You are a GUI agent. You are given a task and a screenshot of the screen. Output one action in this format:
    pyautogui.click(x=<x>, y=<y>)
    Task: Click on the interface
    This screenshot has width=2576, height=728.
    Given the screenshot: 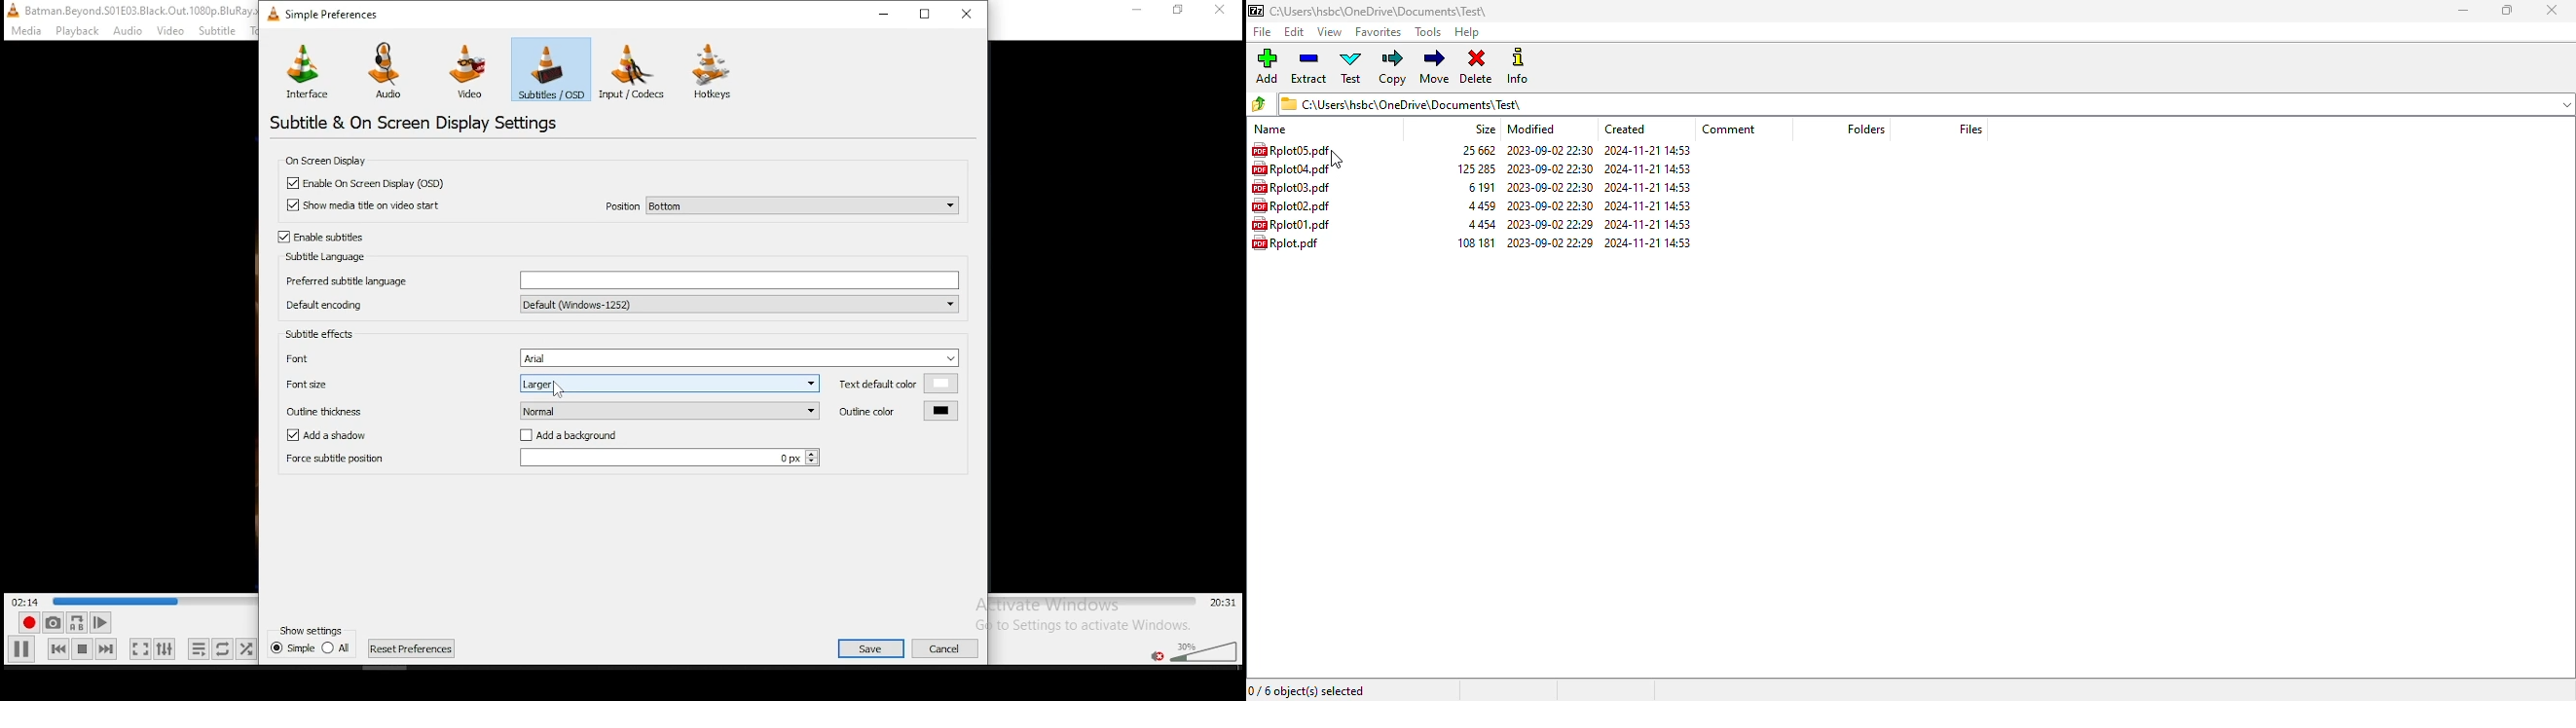 What is the action you would take?
    pyautogui.click(x=308, y=69)
    